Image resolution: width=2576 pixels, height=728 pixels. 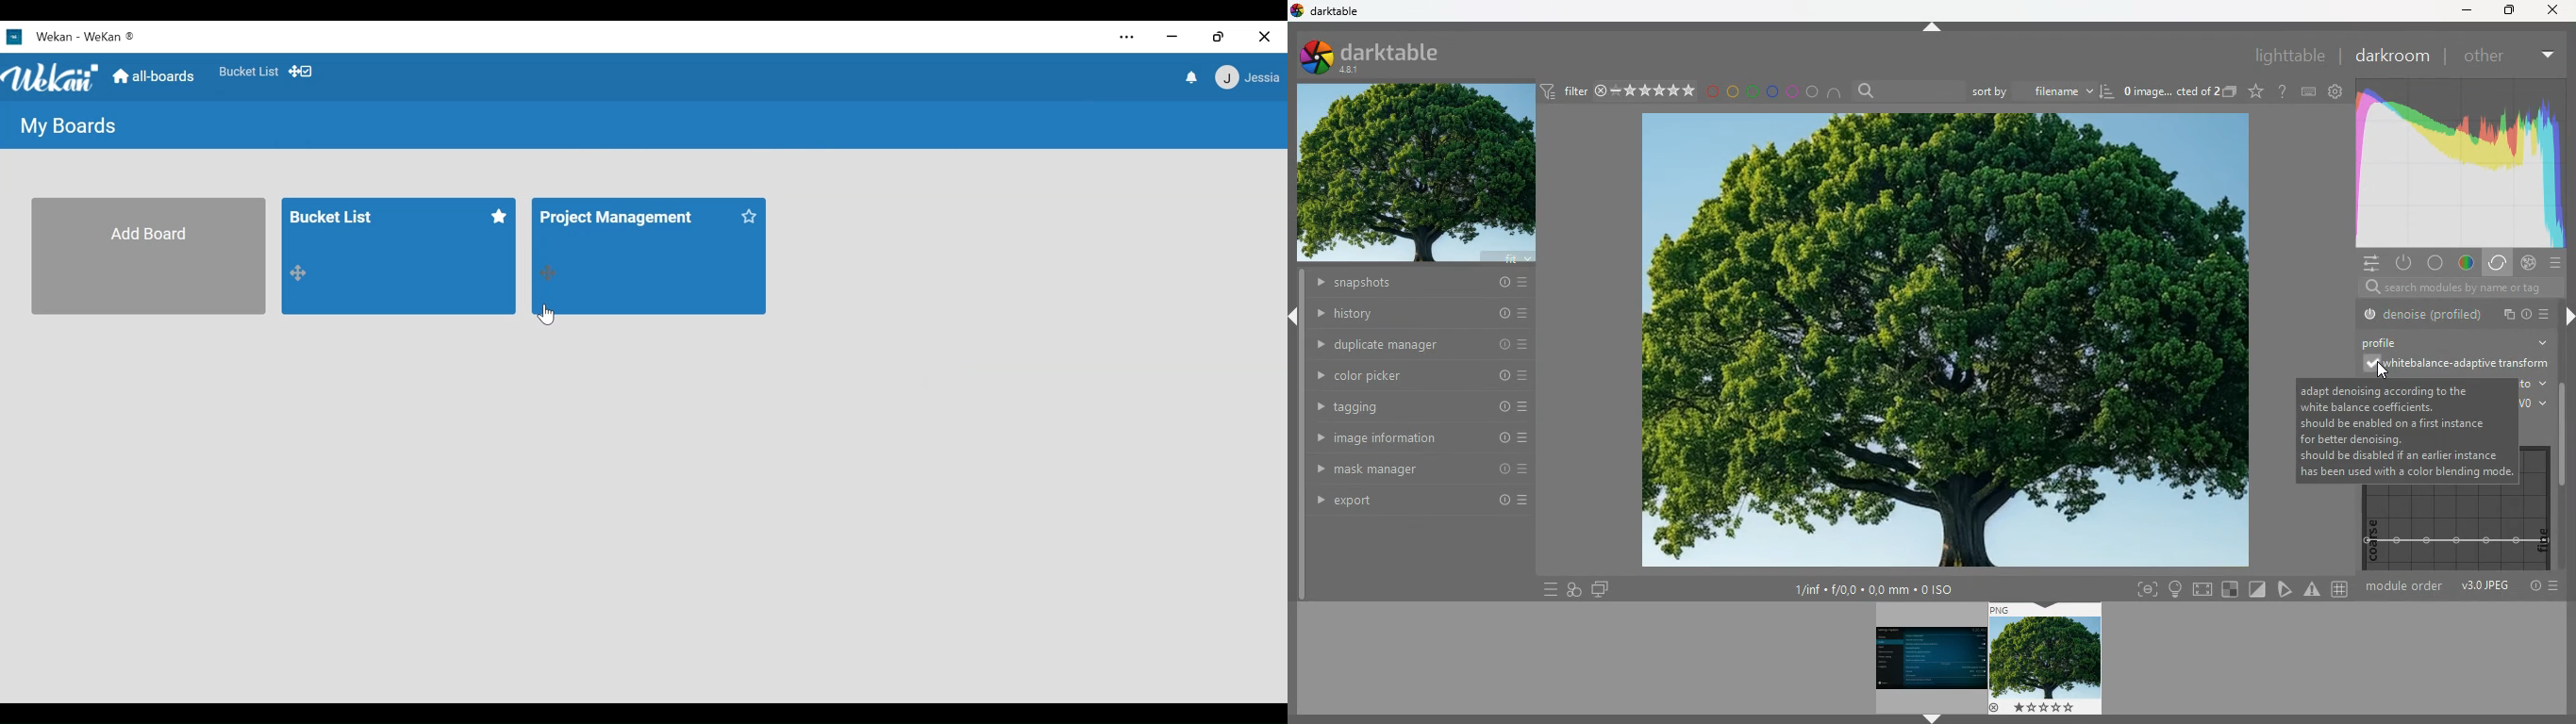 I want to click on description, so click(x=2406, y=430).